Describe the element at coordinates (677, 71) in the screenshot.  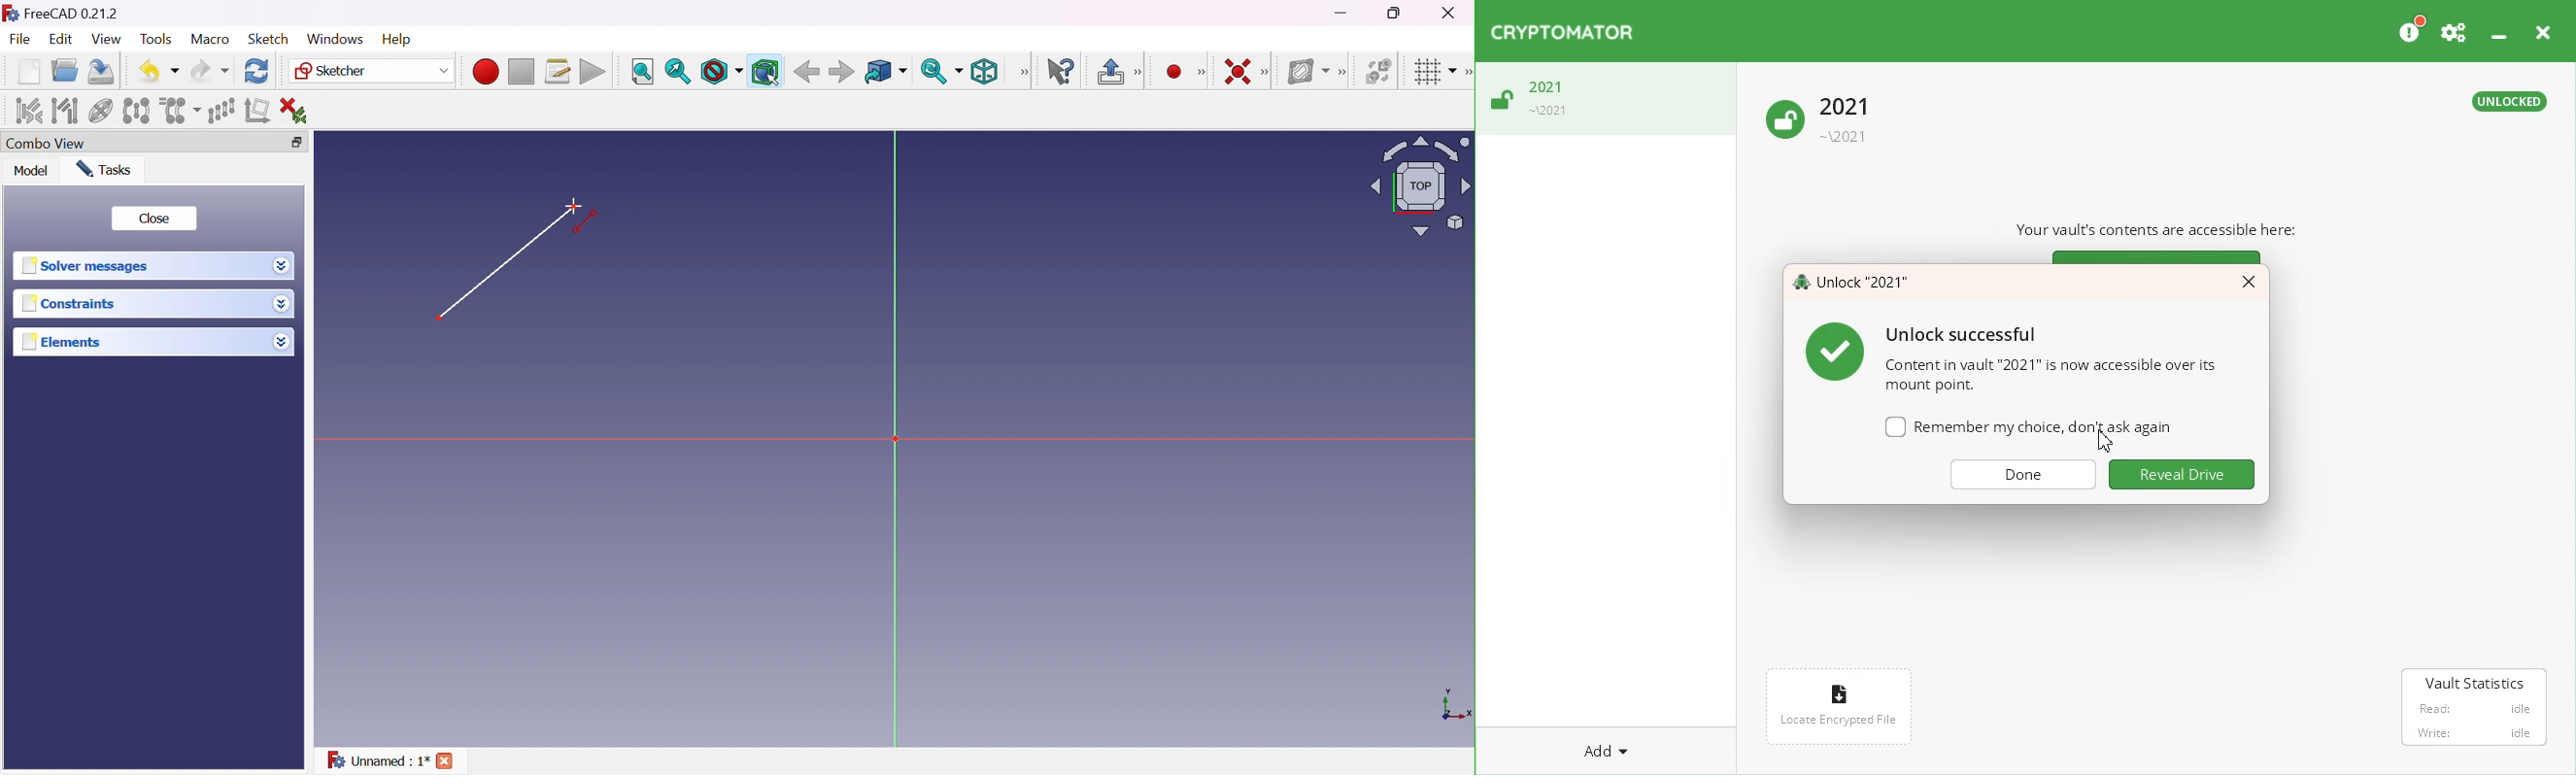
I see `Fit selection` at that location.